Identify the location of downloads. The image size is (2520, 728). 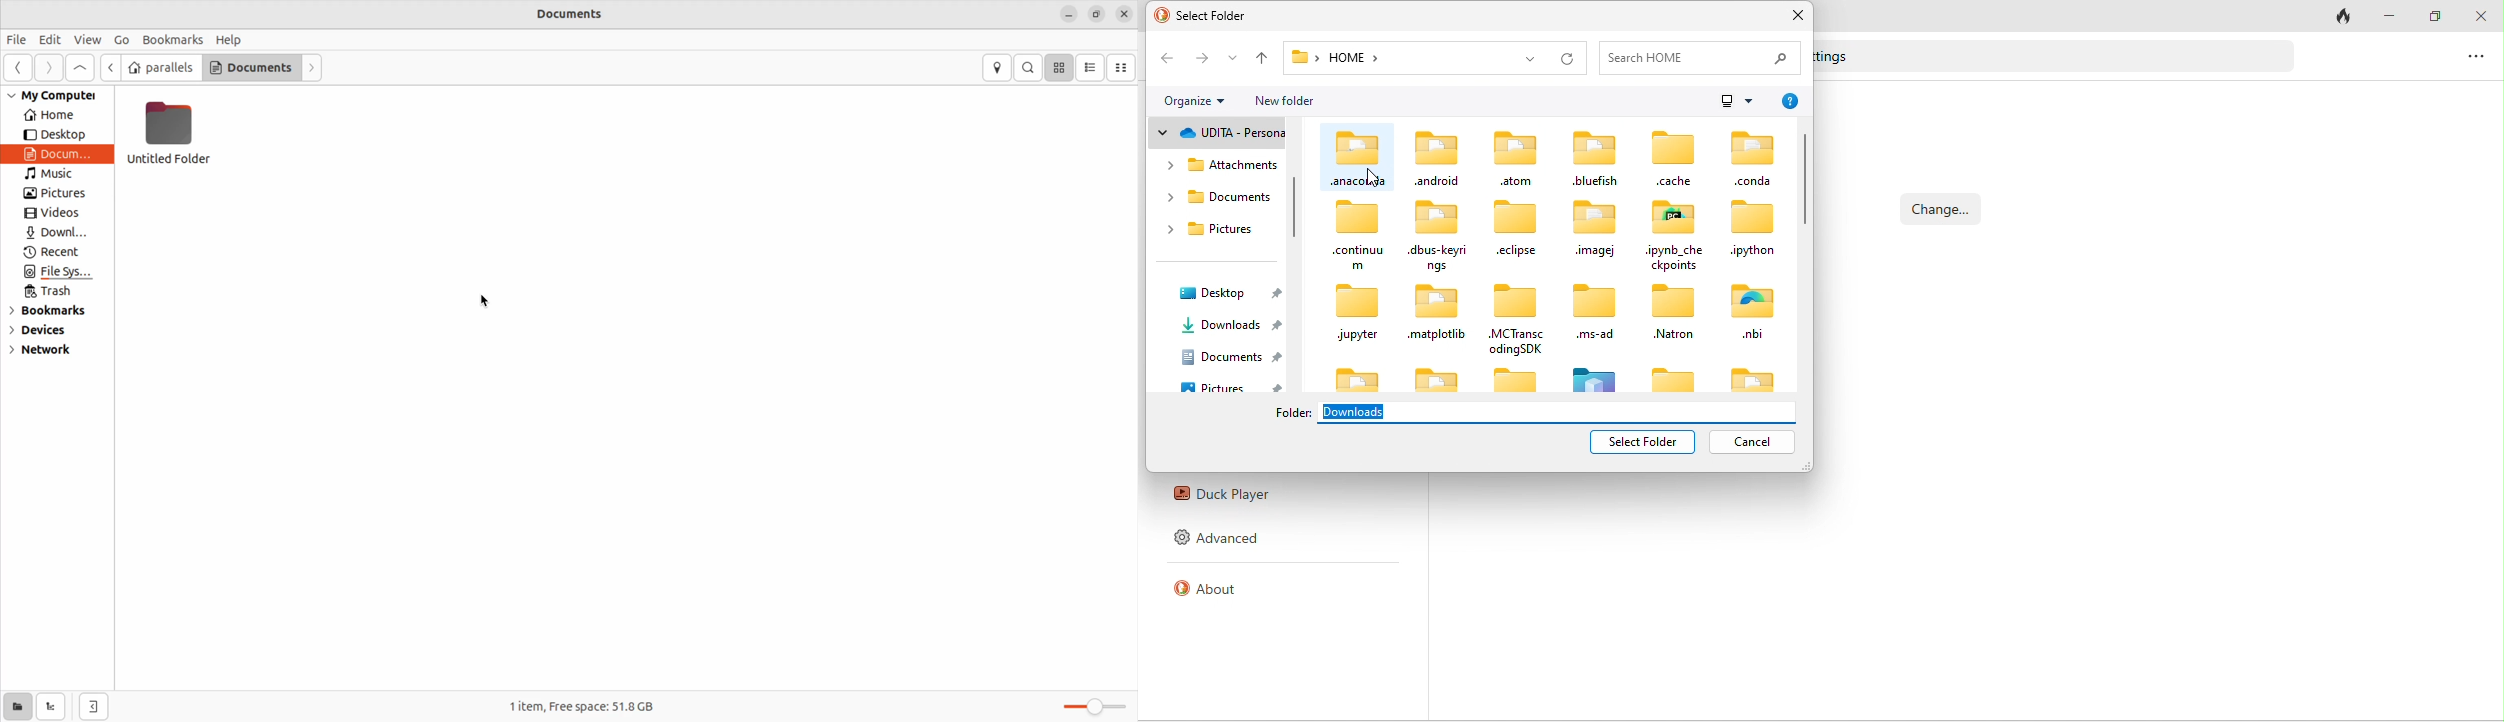
(1232, 323).